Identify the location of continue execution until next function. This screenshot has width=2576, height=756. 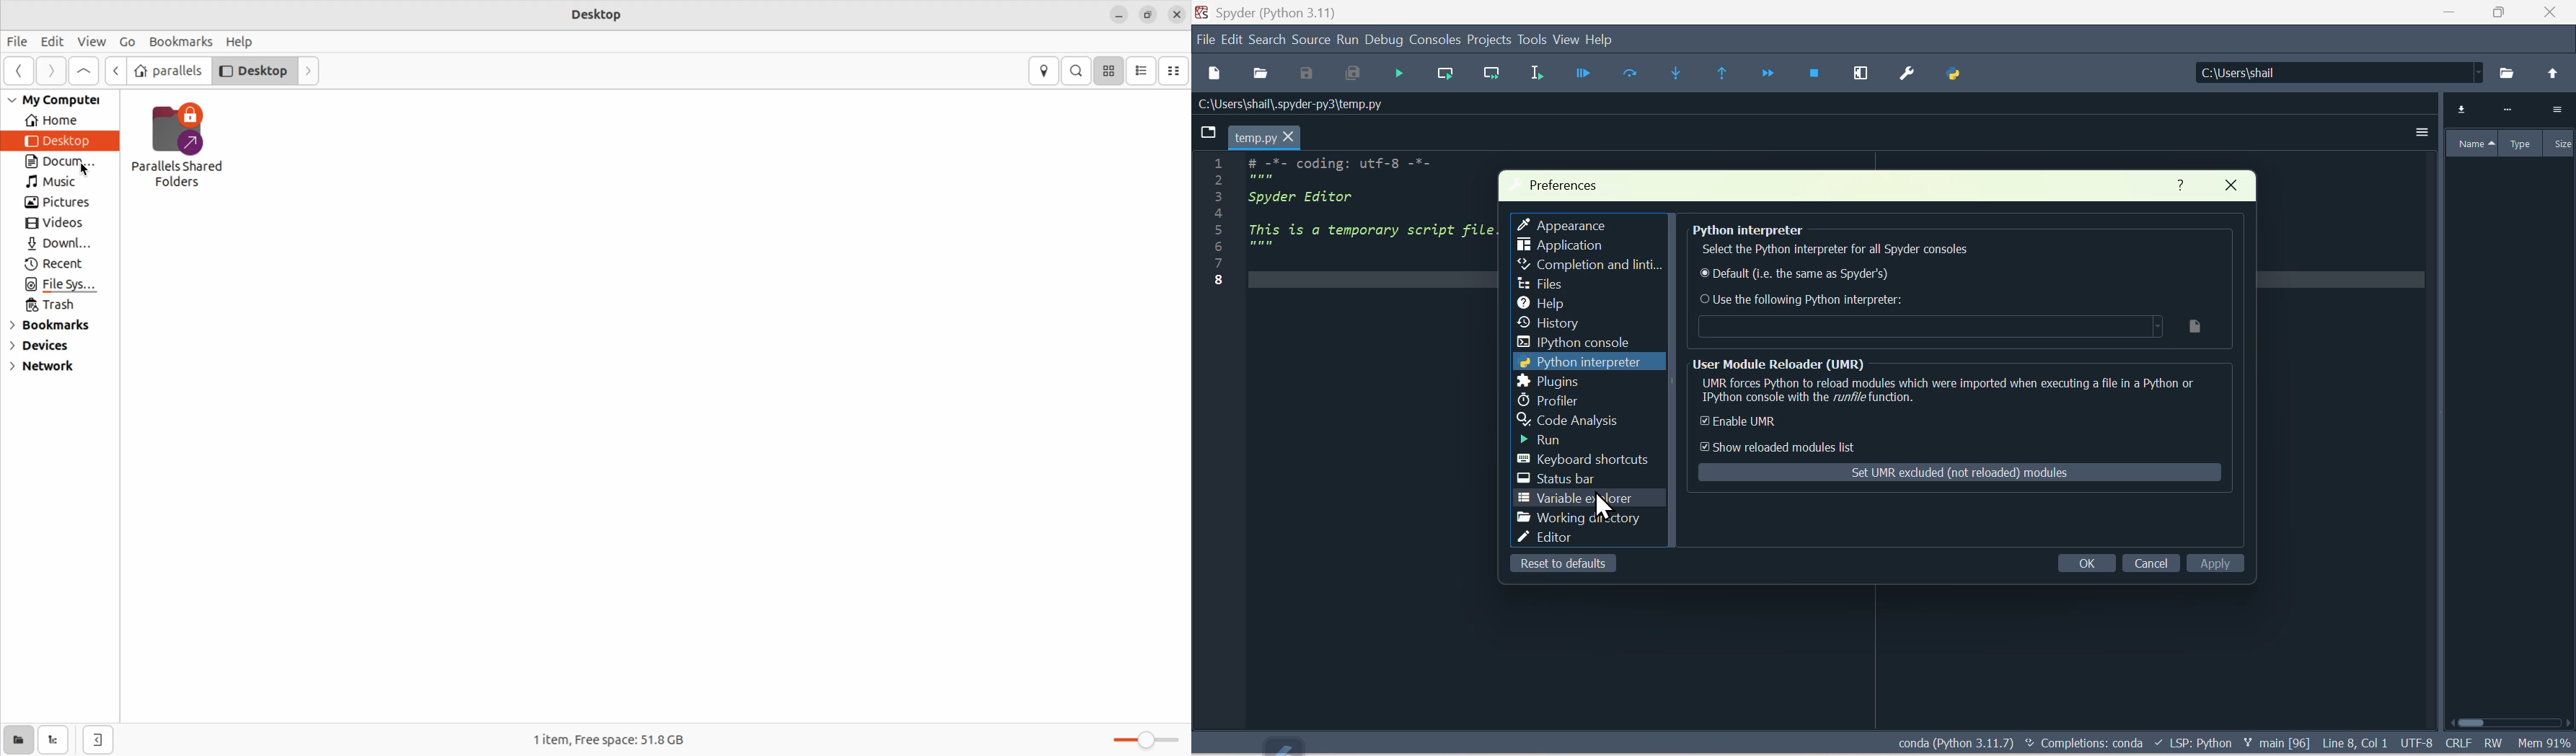
(1760, 74).